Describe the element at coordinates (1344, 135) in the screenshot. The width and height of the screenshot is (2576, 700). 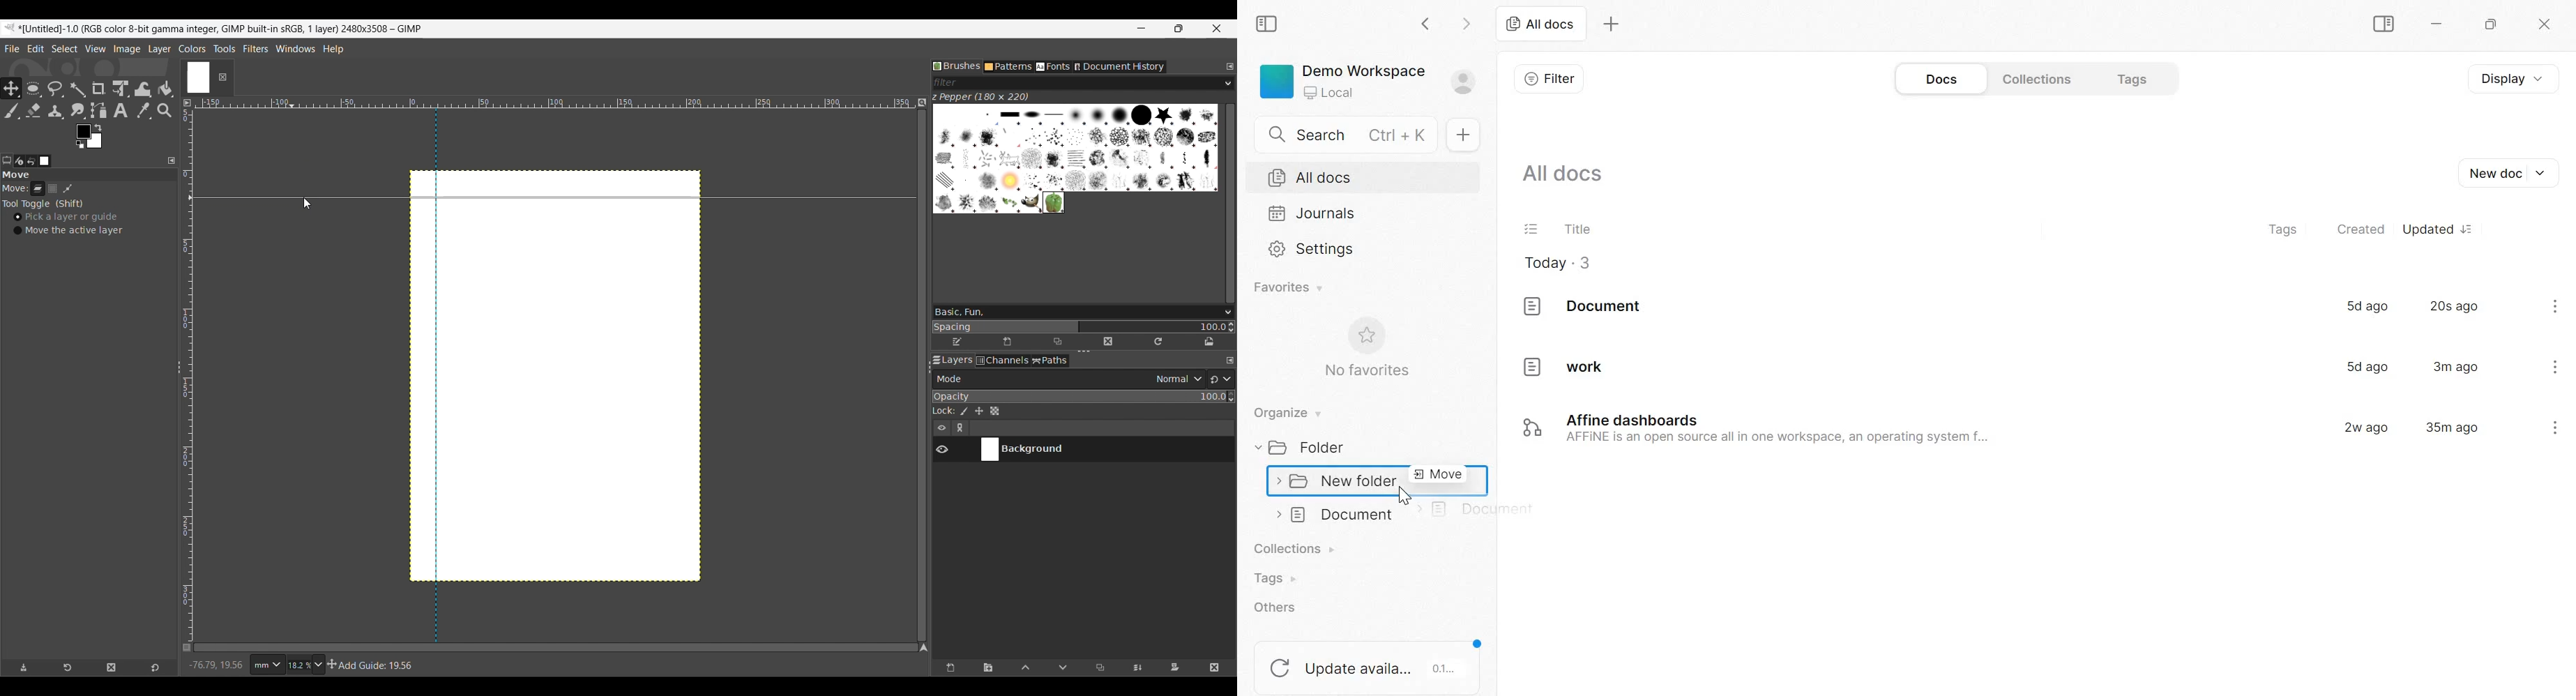
I see `Search ` at that location.